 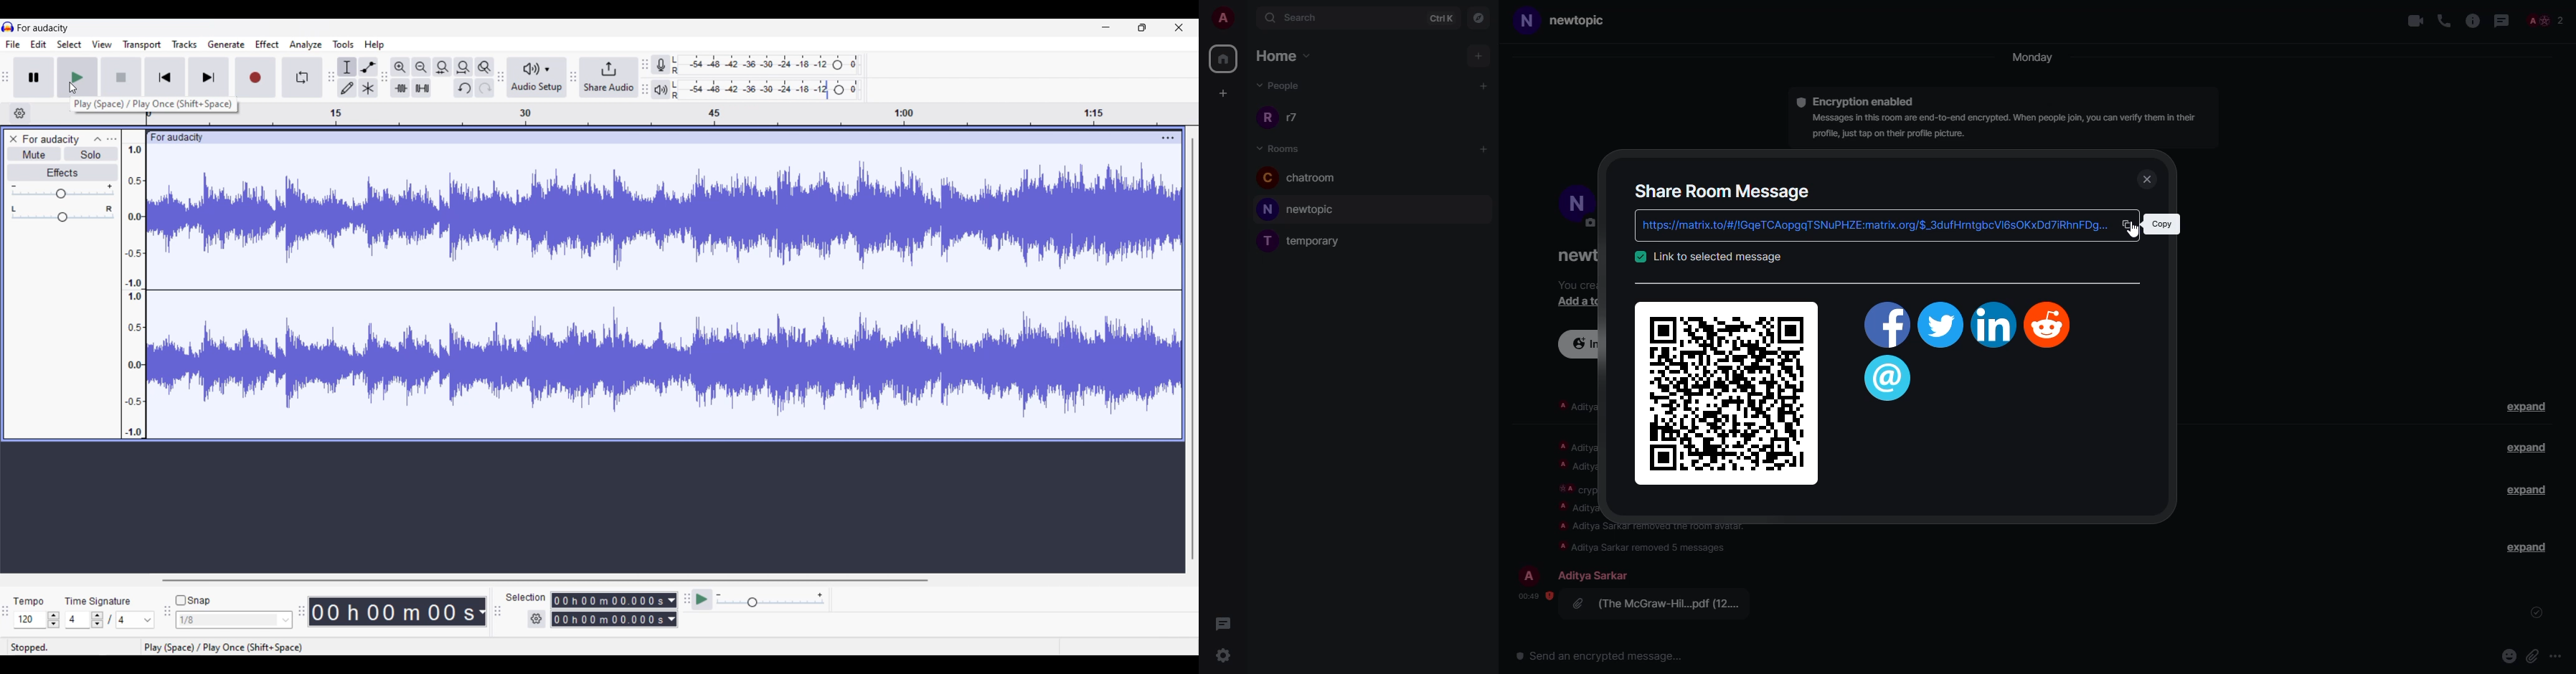 What do you see at coordinates (1295, 16) in the screenshot?
I see `search` at bounding box center [1295, 16].